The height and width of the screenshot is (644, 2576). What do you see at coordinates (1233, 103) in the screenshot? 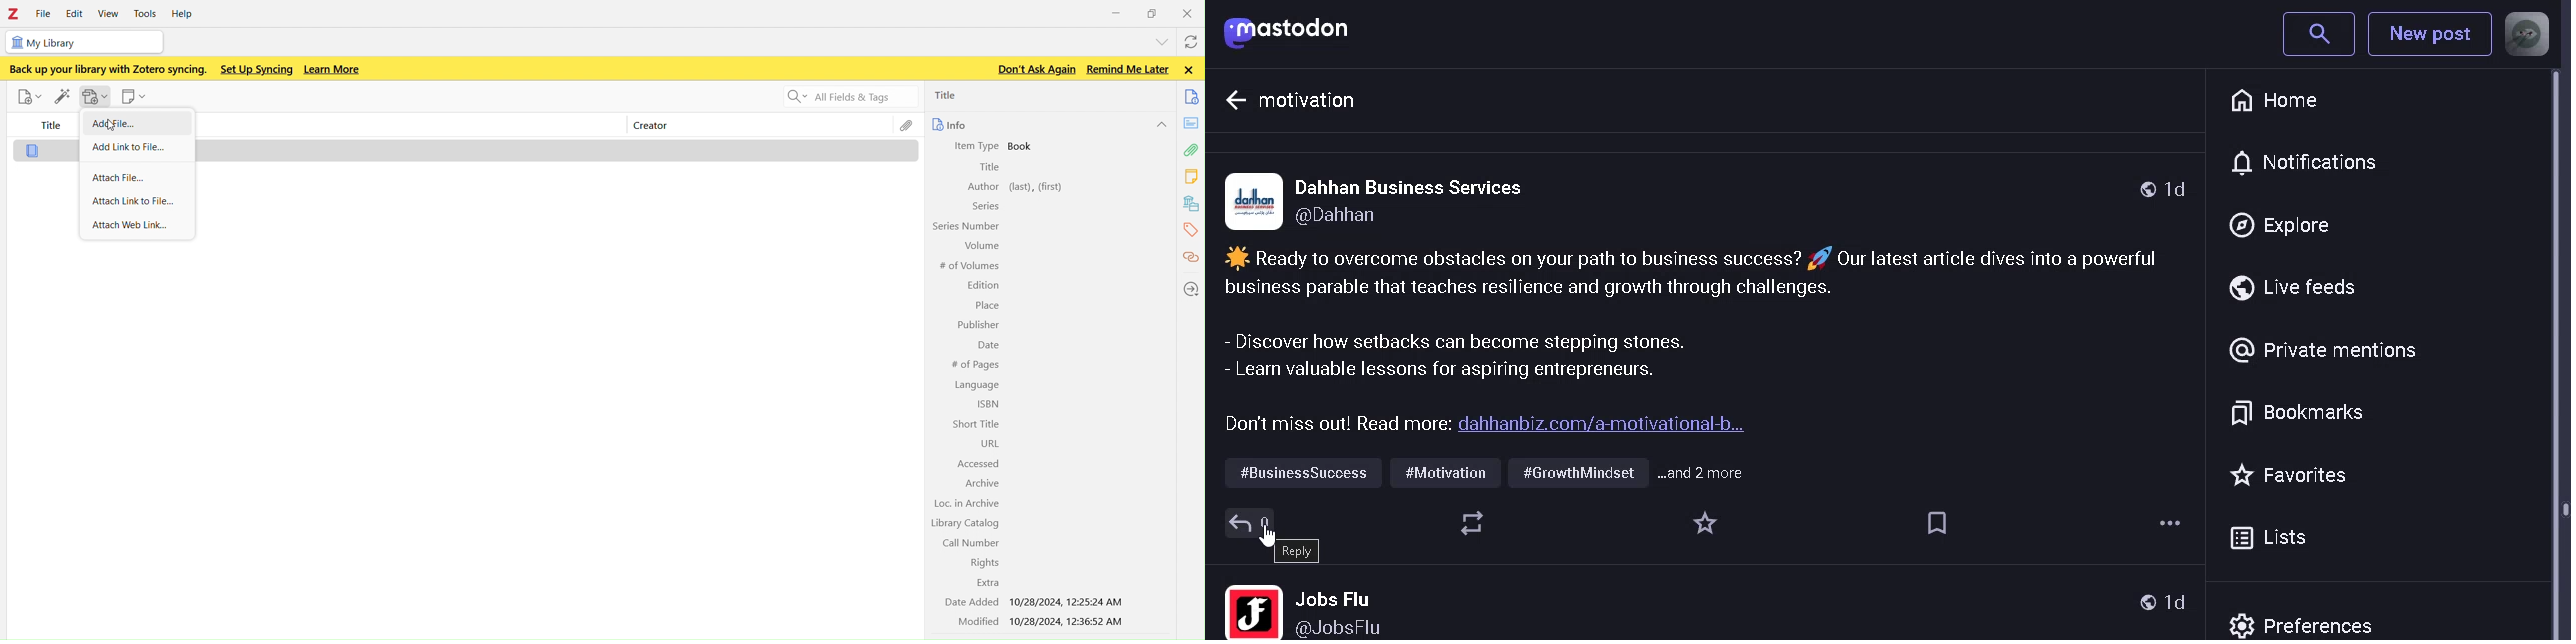
I see `go back` at bounding box center [1233, 103].